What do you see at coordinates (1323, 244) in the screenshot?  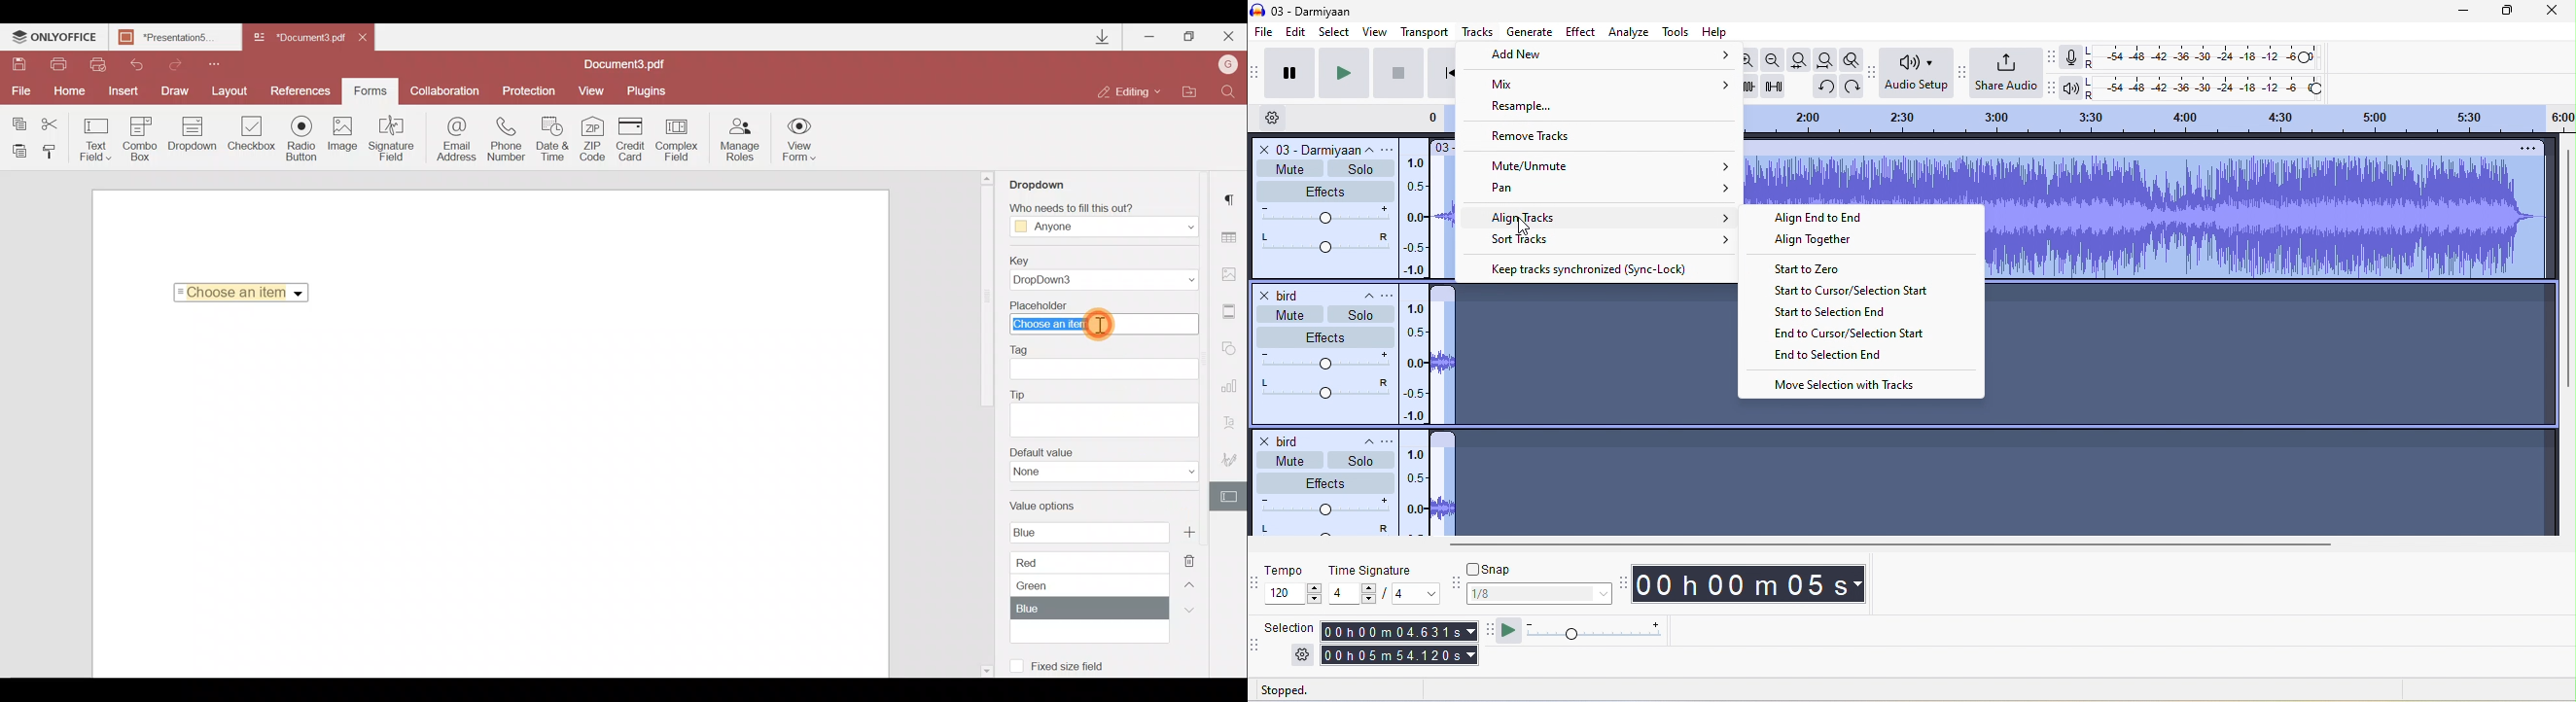 I see `pan: center` at bounding box center [1323, 244].